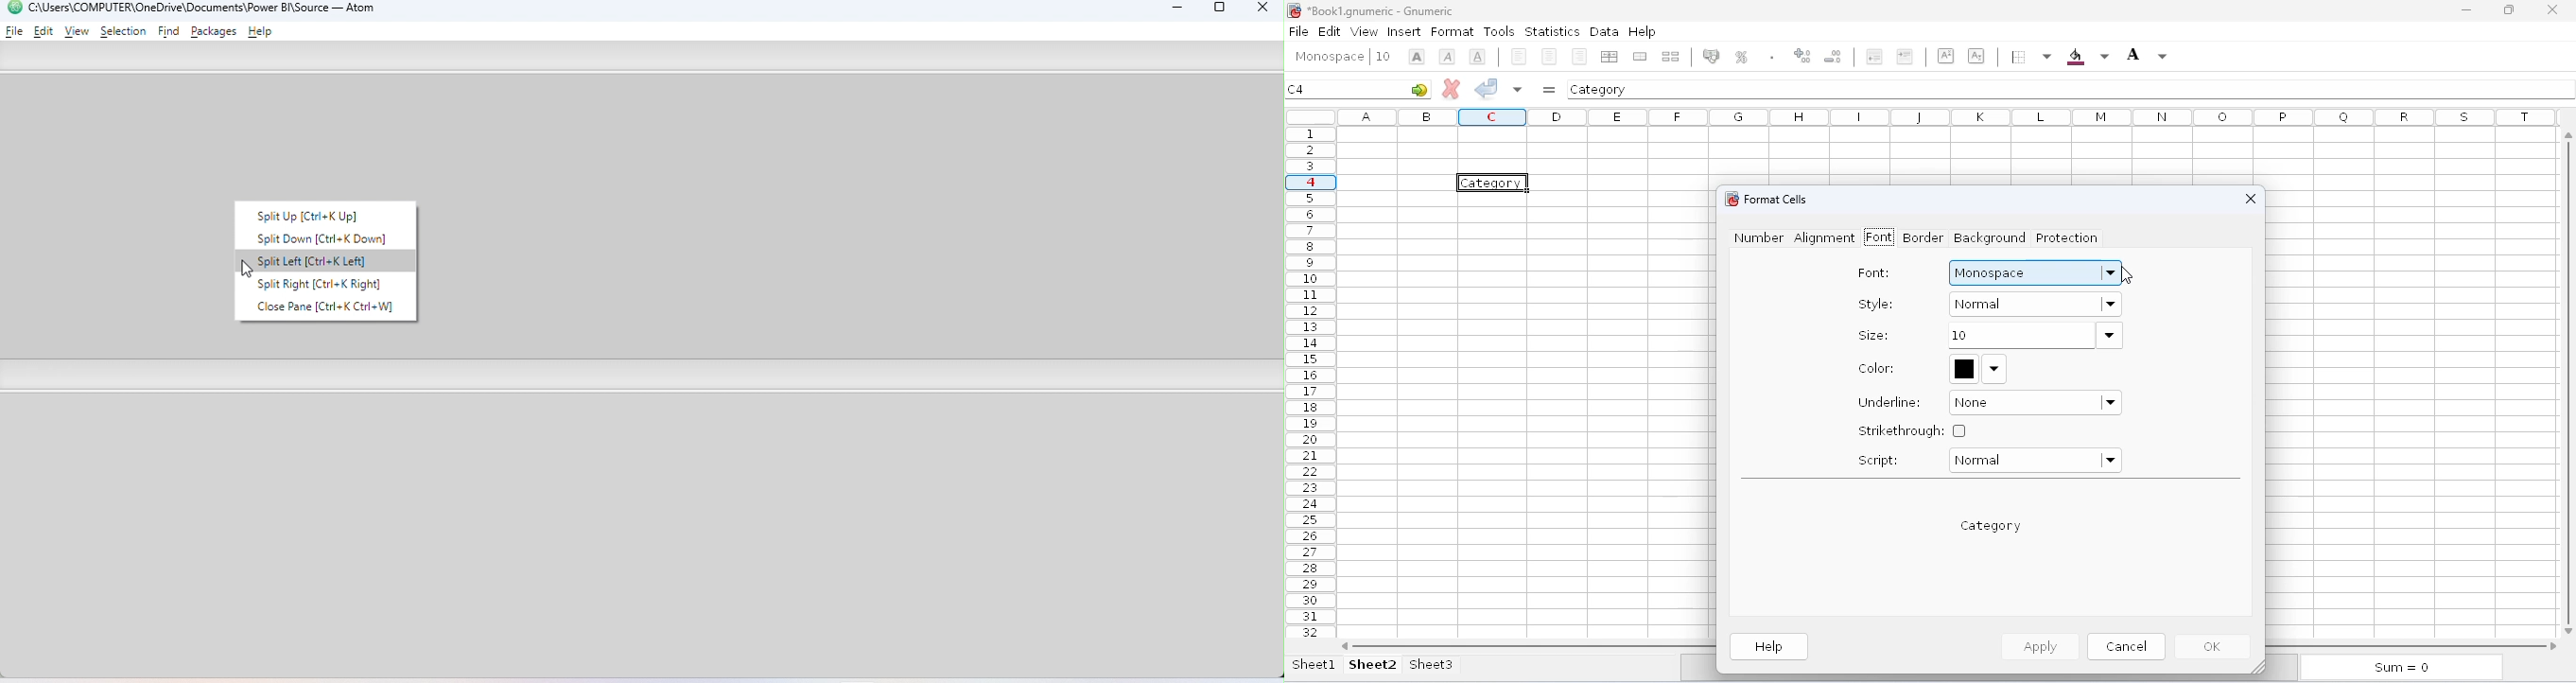 The height and width of the screenshot is (700, 2576). I want to click on sheet3, so click(1431, 664).